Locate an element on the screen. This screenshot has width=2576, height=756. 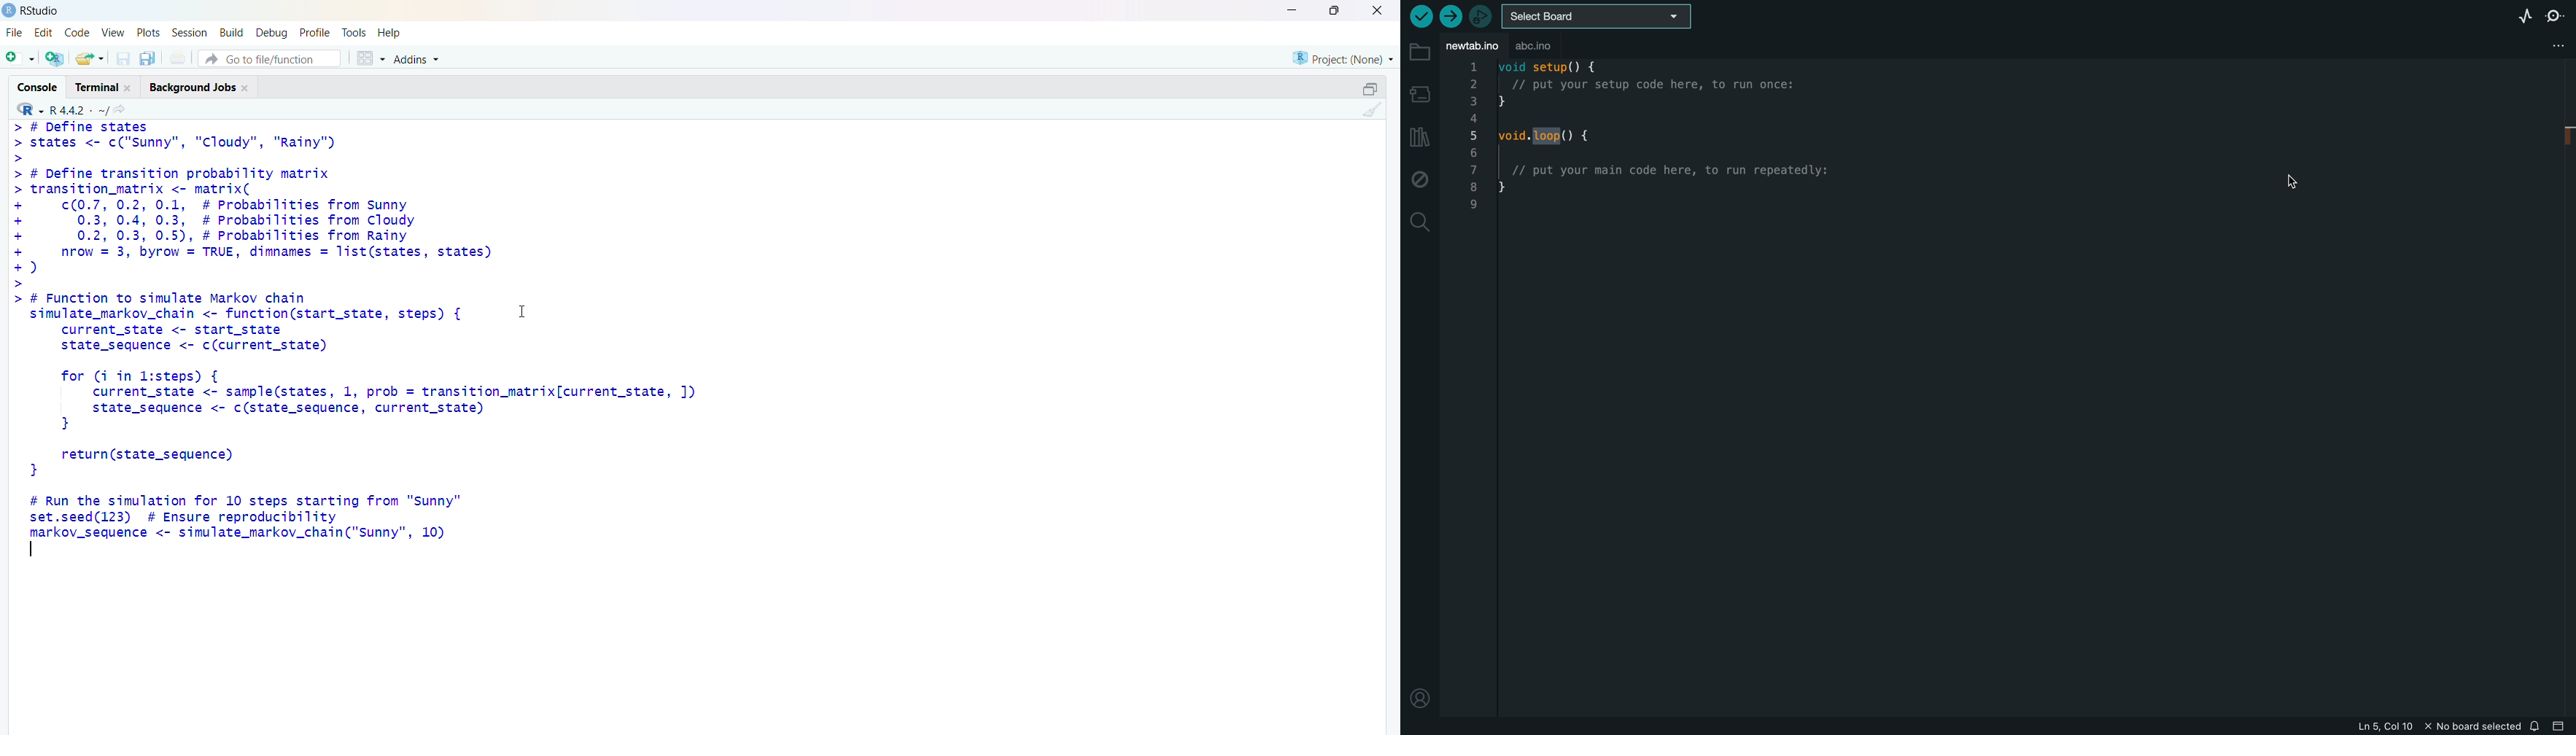
cursor is located at coordinates (527, 316).